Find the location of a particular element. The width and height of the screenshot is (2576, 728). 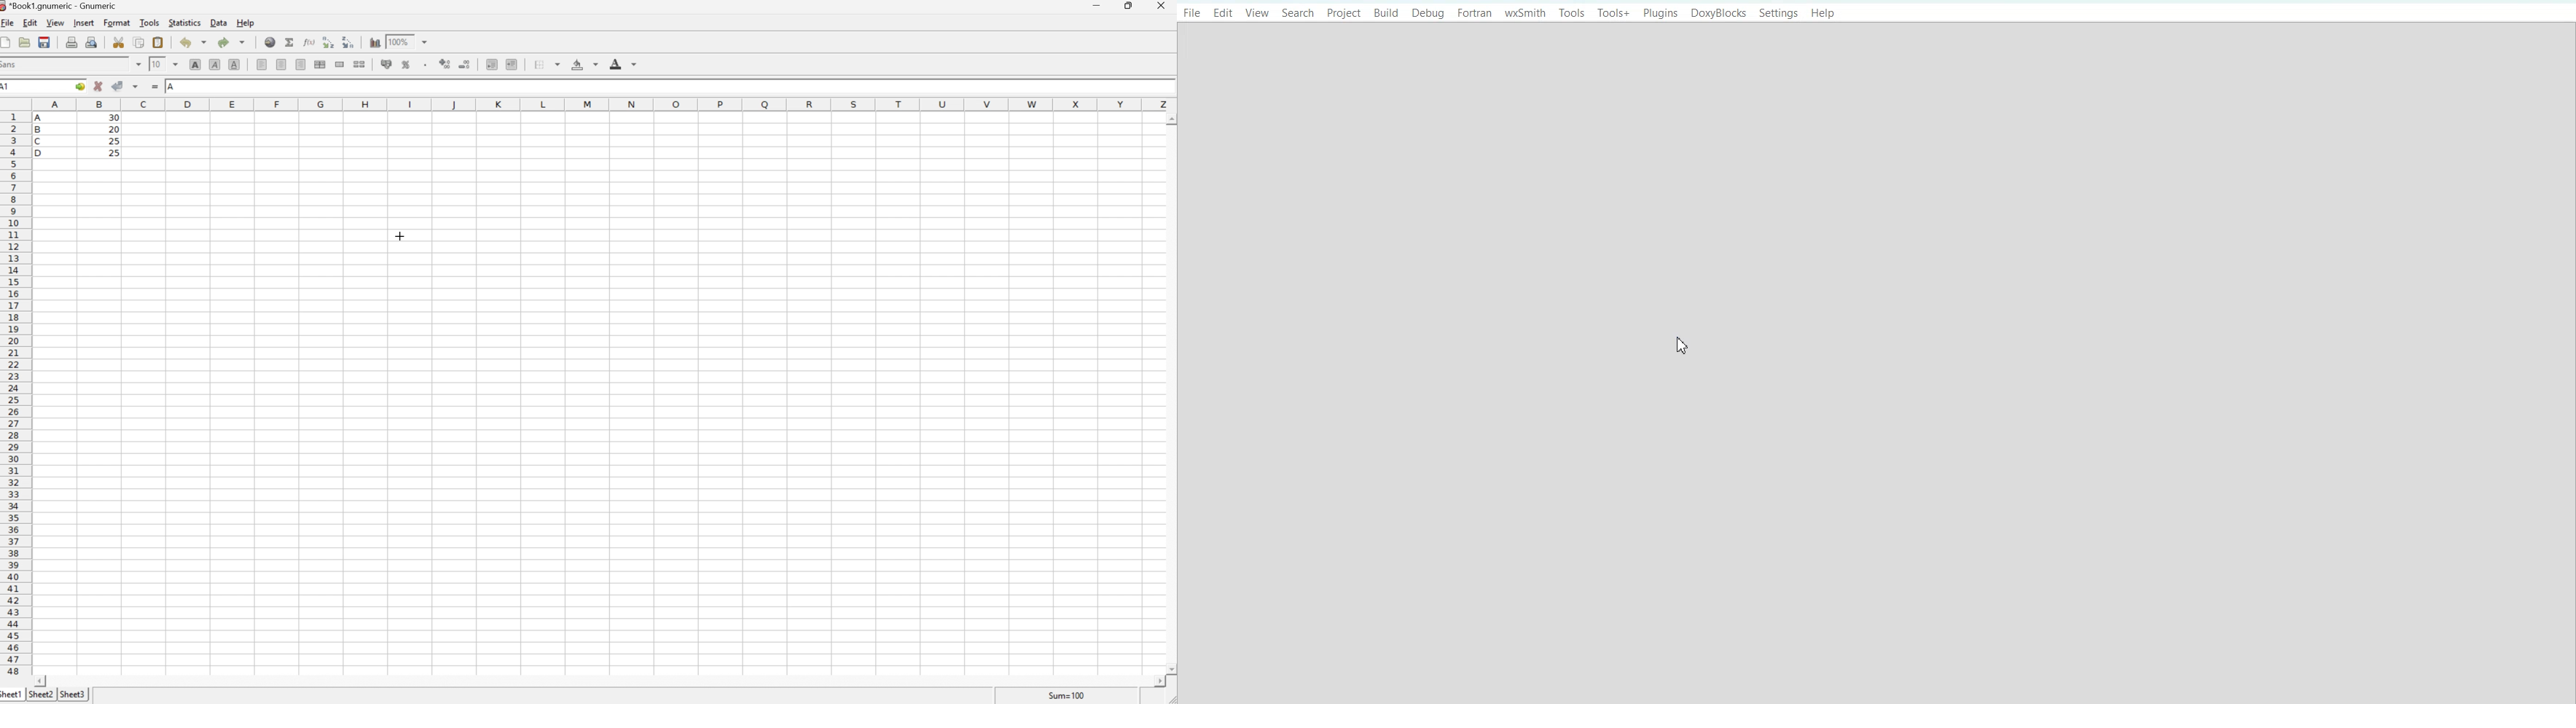

10 is located at coordinates (157, 63).